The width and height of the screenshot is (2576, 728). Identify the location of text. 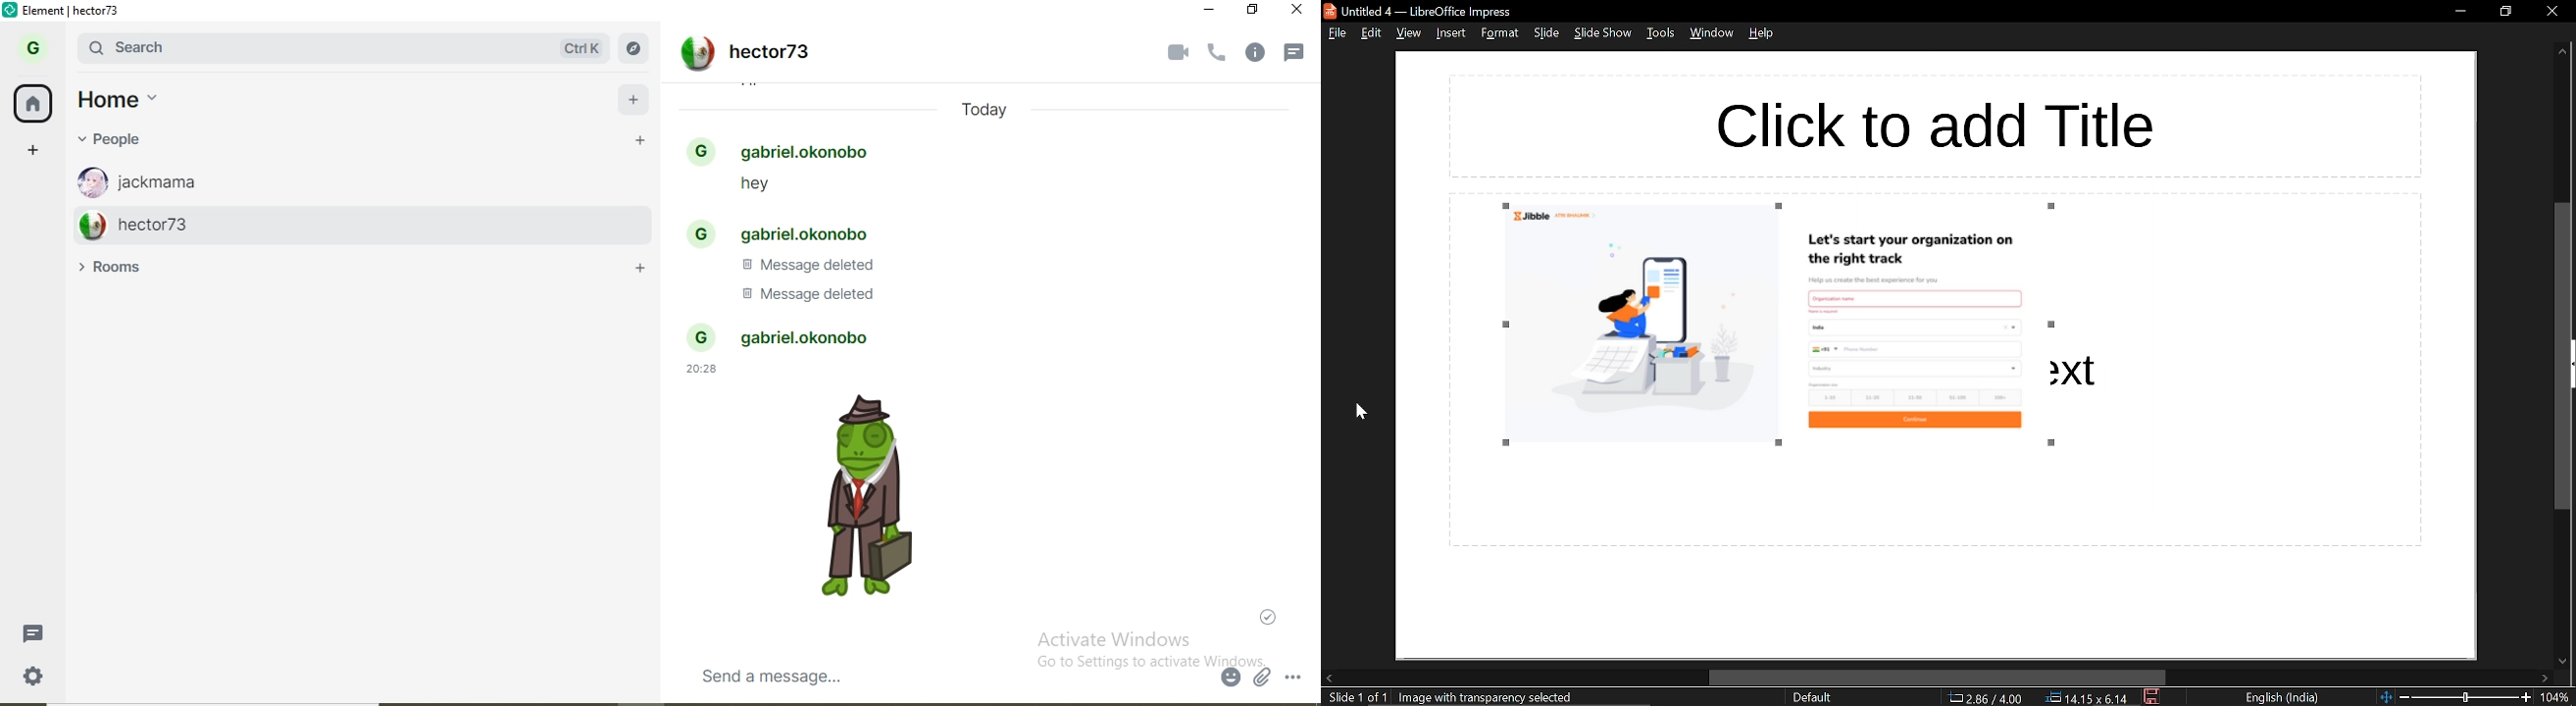
(757, 51).